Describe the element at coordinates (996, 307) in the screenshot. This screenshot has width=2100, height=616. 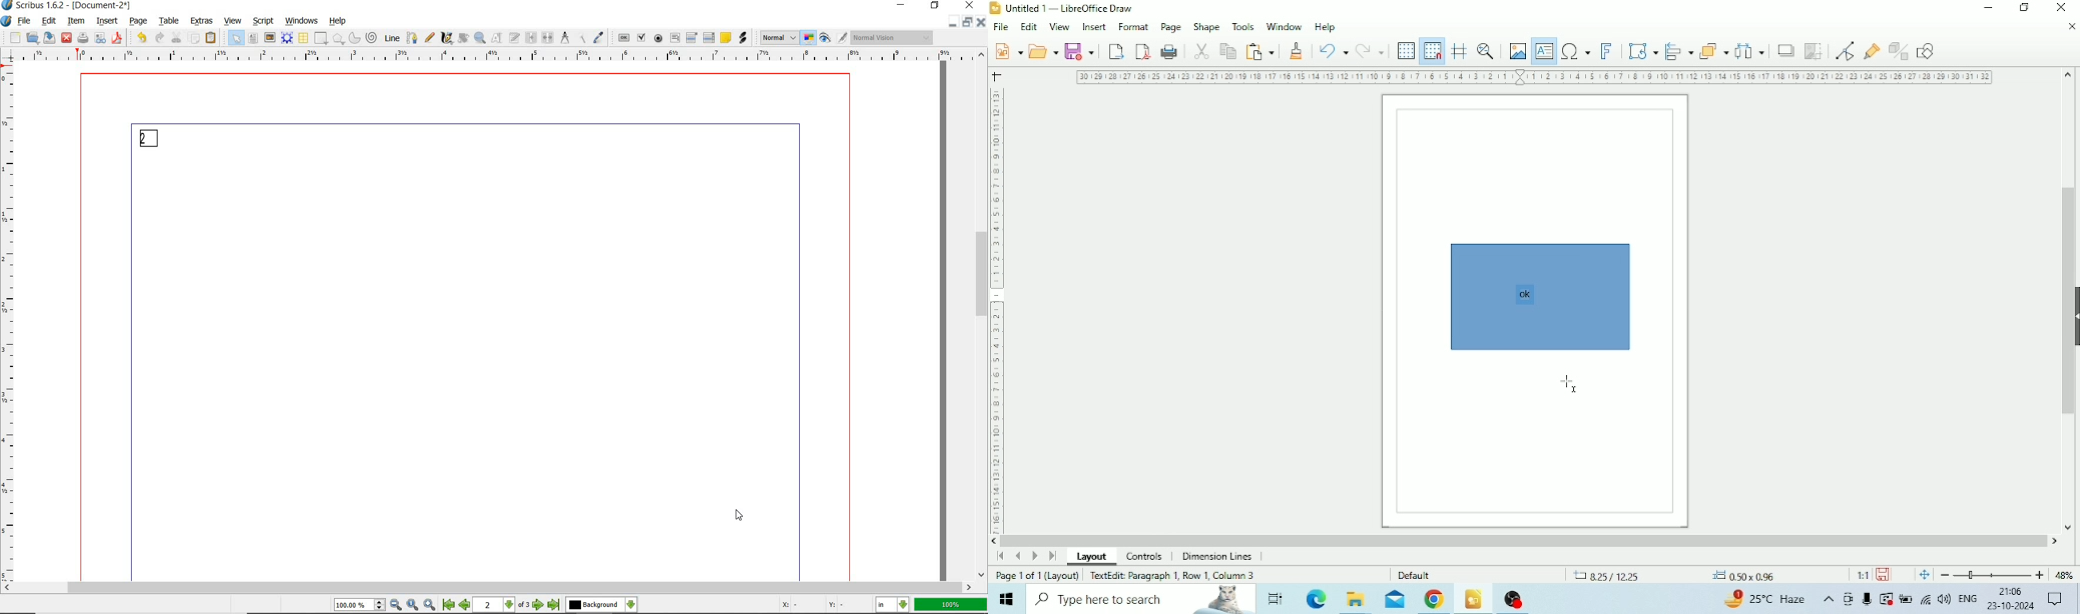
I see `Vertical scale` at that location.